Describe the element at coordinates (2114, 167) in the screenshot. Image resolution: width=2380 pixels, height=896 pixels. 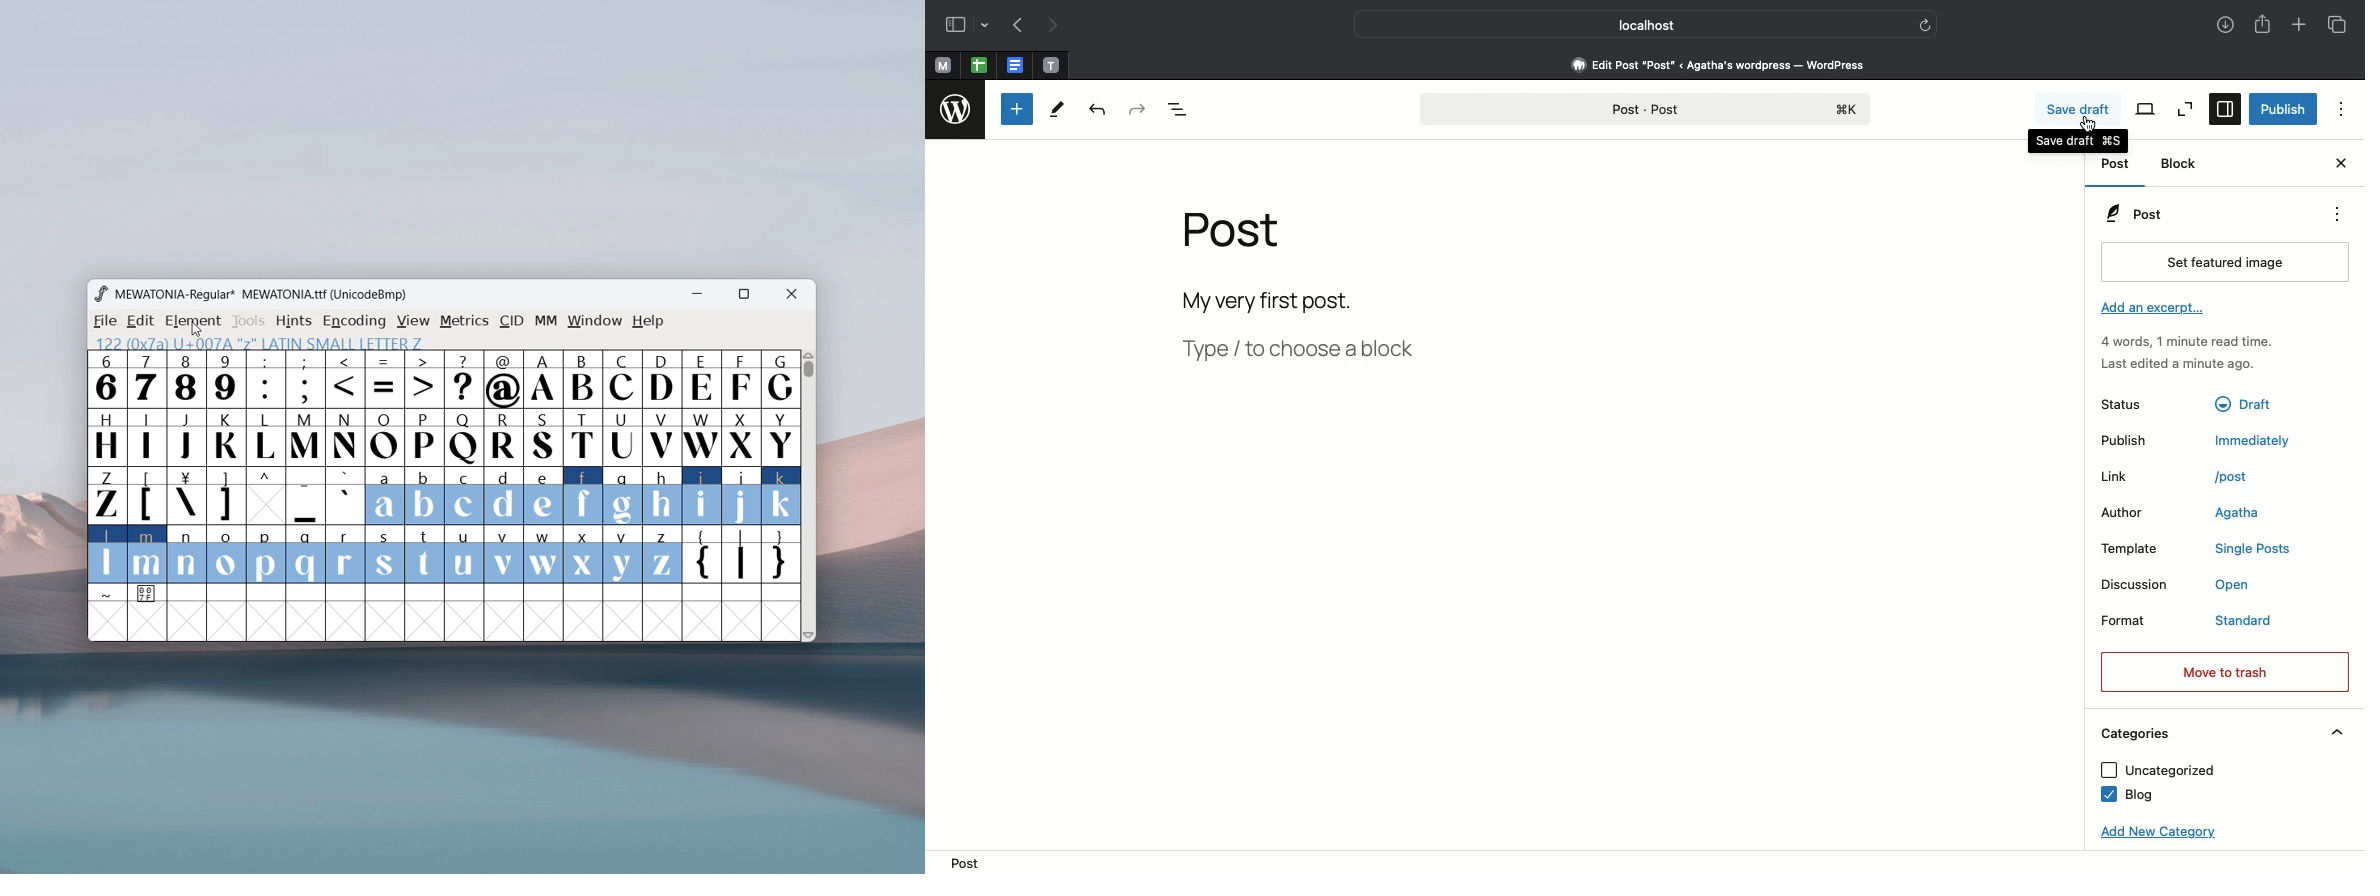
I see `Post` at that location.